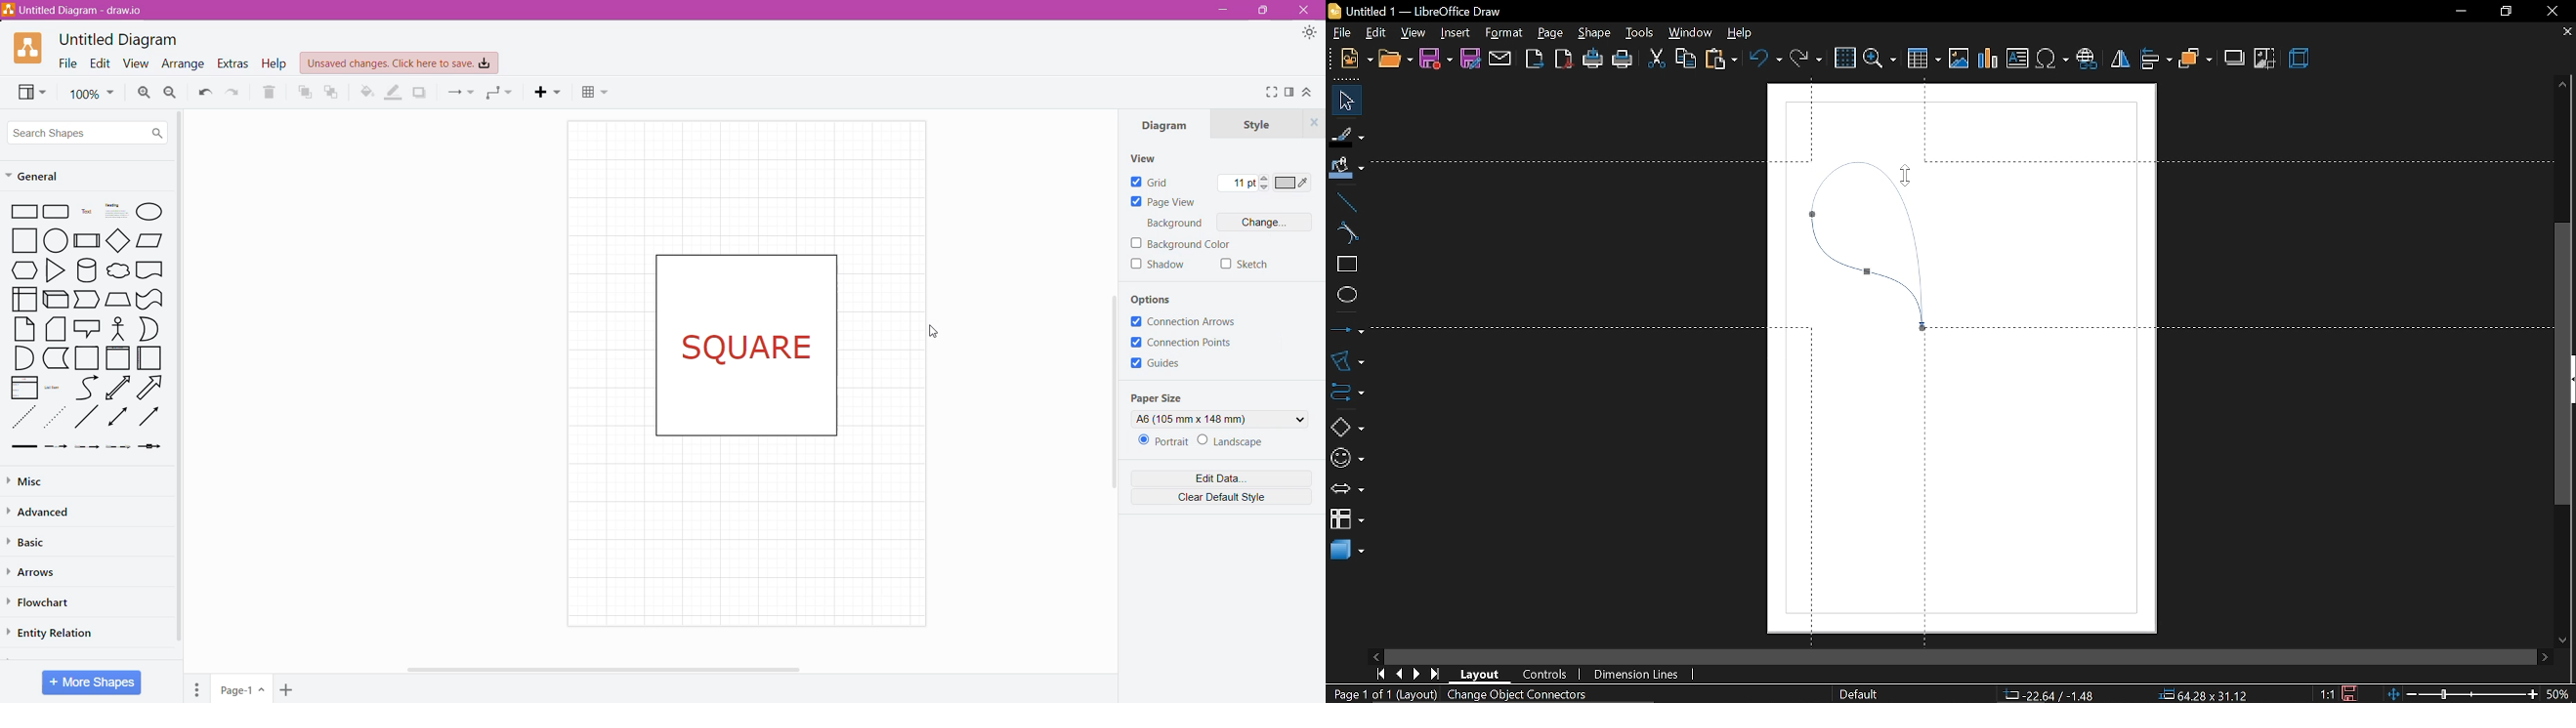 The height and width of the screenshot is (728, 2576). I want to click on minimize, so click(2457, 12).